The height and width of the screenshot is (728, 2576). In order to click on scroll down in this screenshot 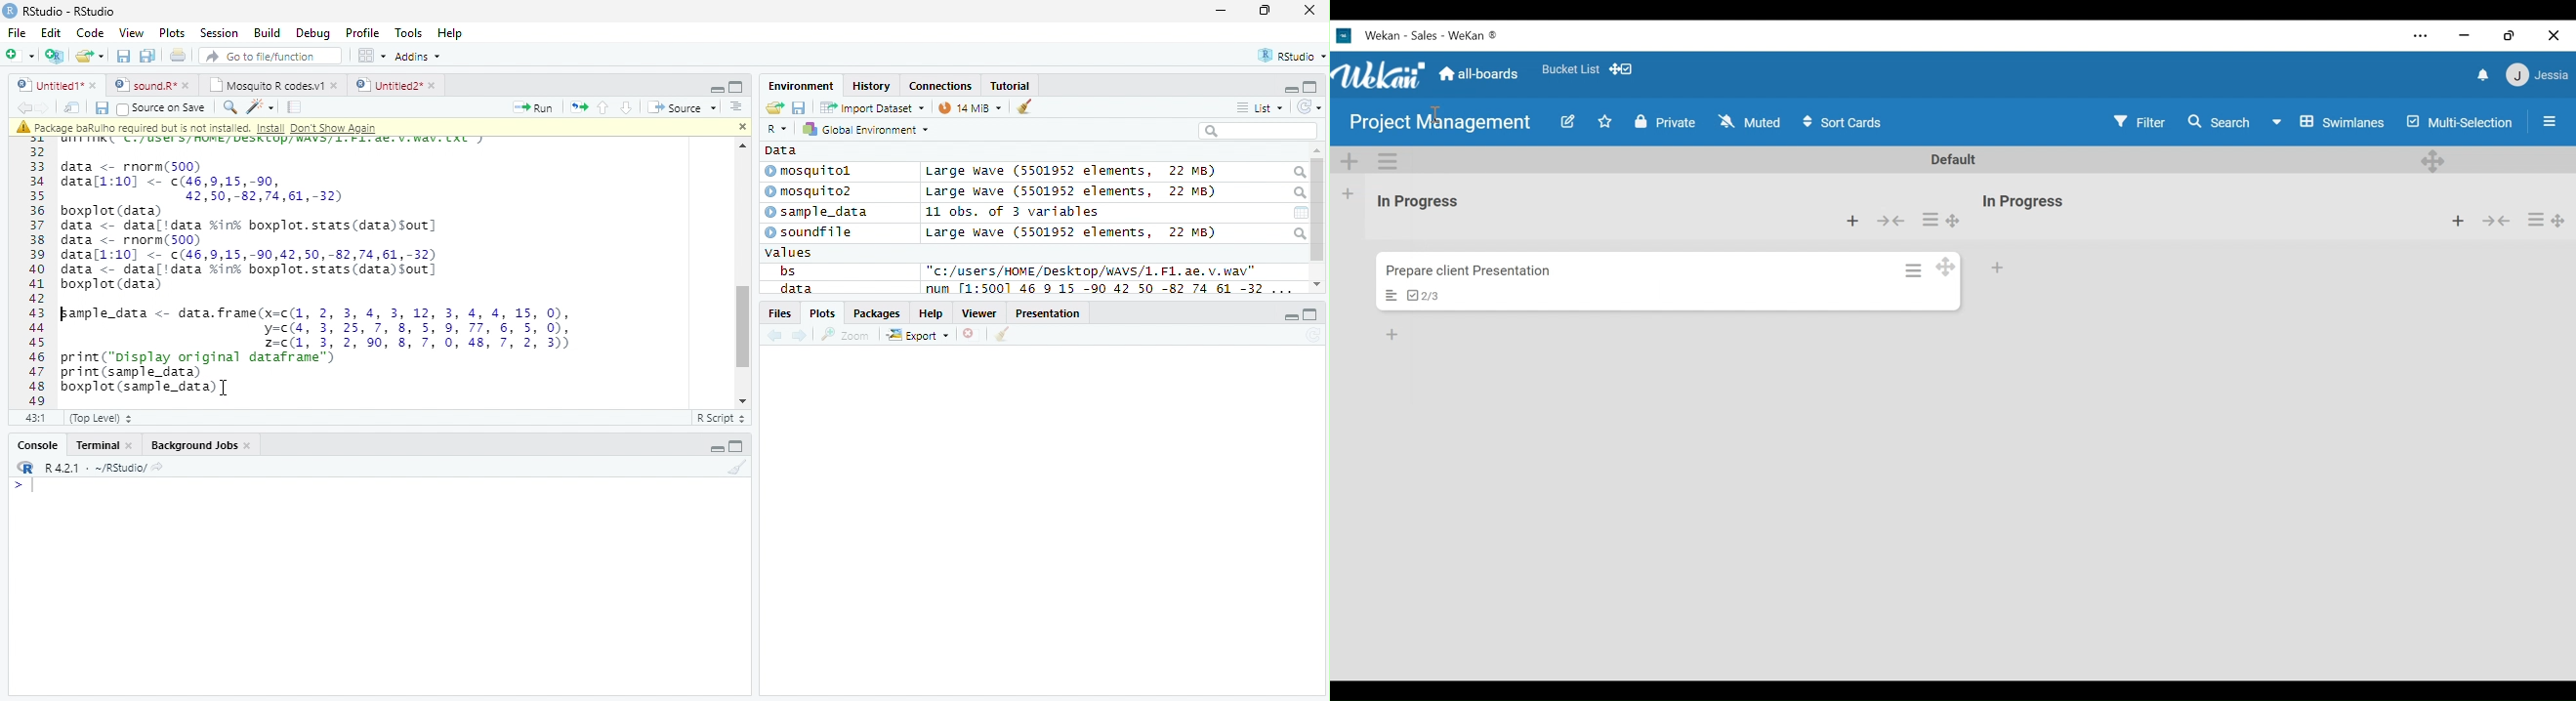, I will do `click(1317, 284)`.